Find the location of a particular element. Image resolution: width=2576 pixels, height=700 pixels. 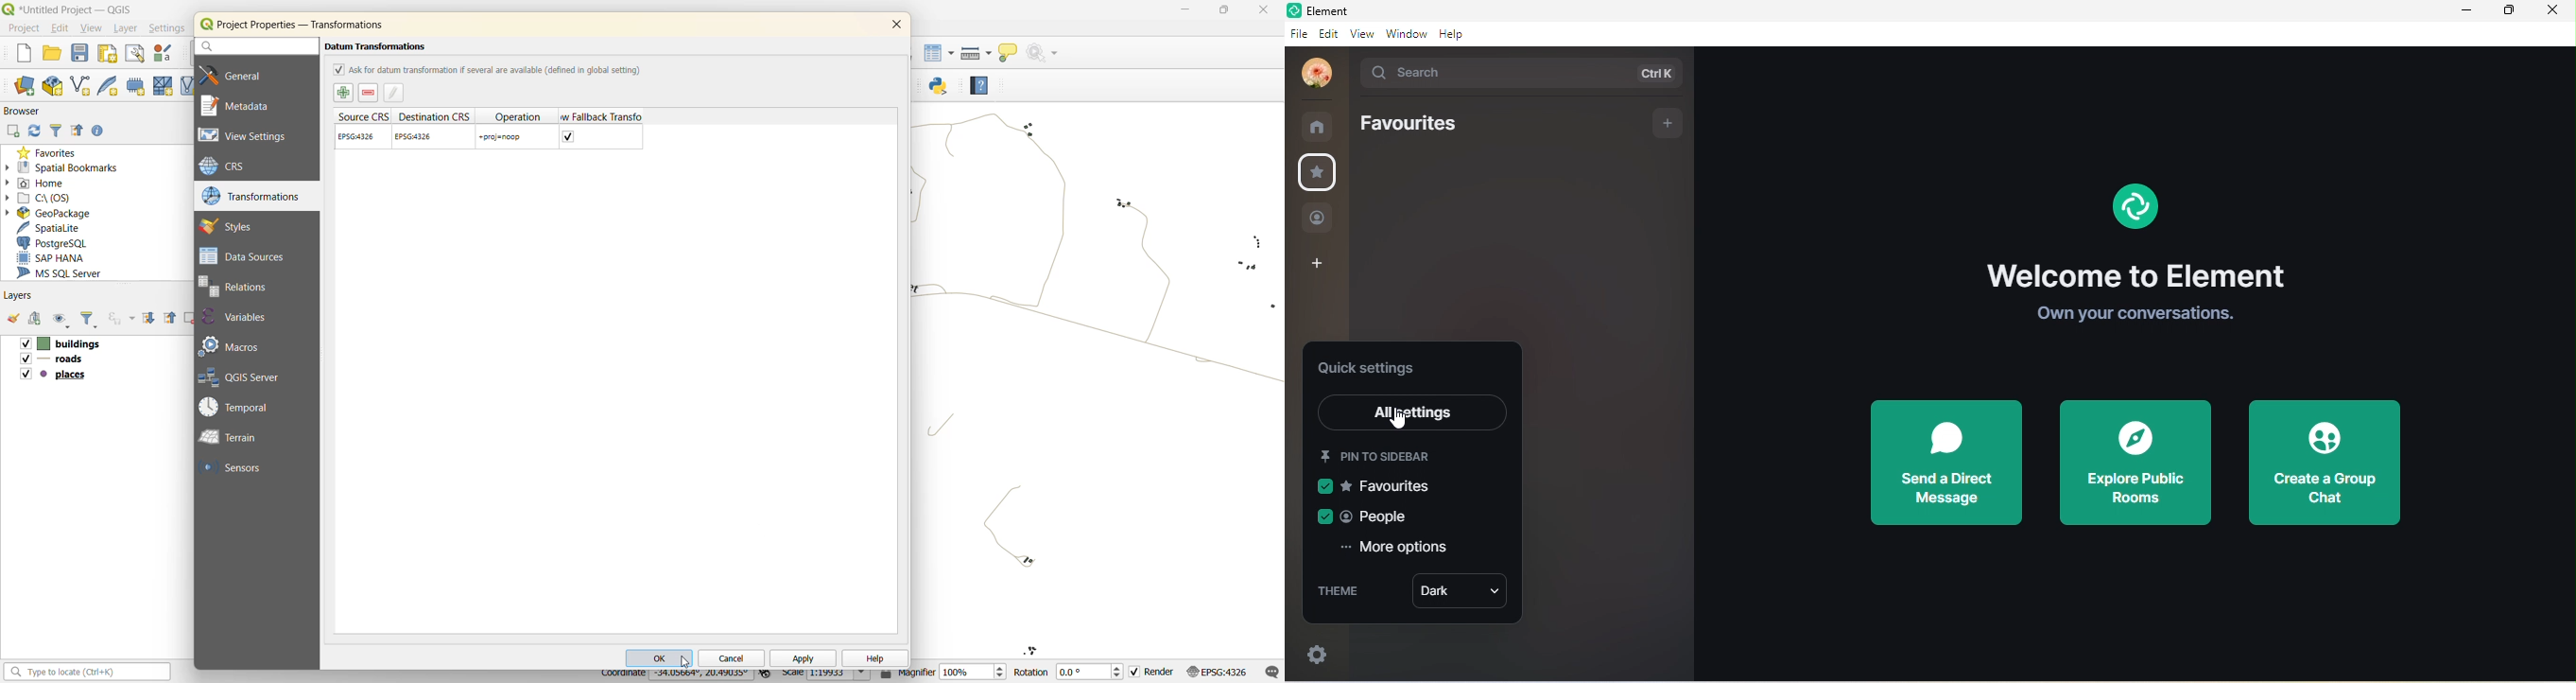

edit is located at coordinates (60, 28).